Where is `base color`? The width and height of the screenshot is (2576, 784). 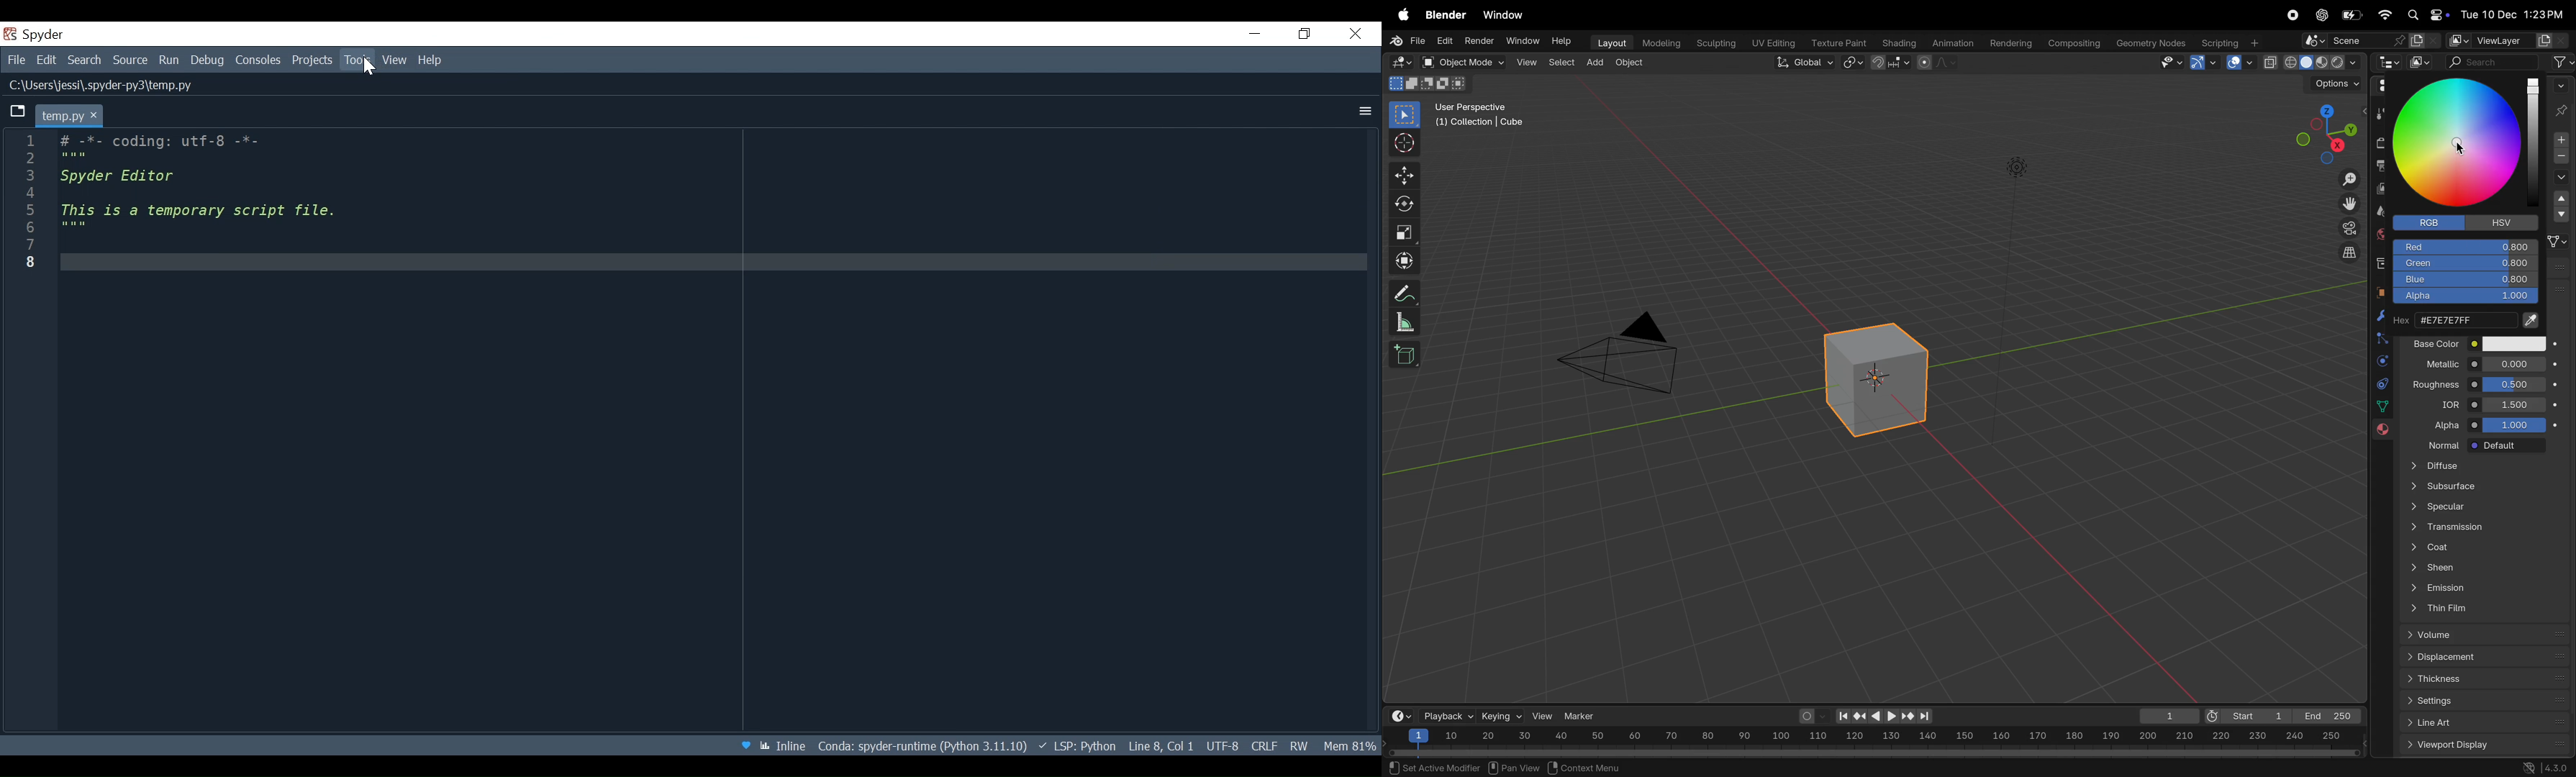
base color is located at coordinates (2437, 343).